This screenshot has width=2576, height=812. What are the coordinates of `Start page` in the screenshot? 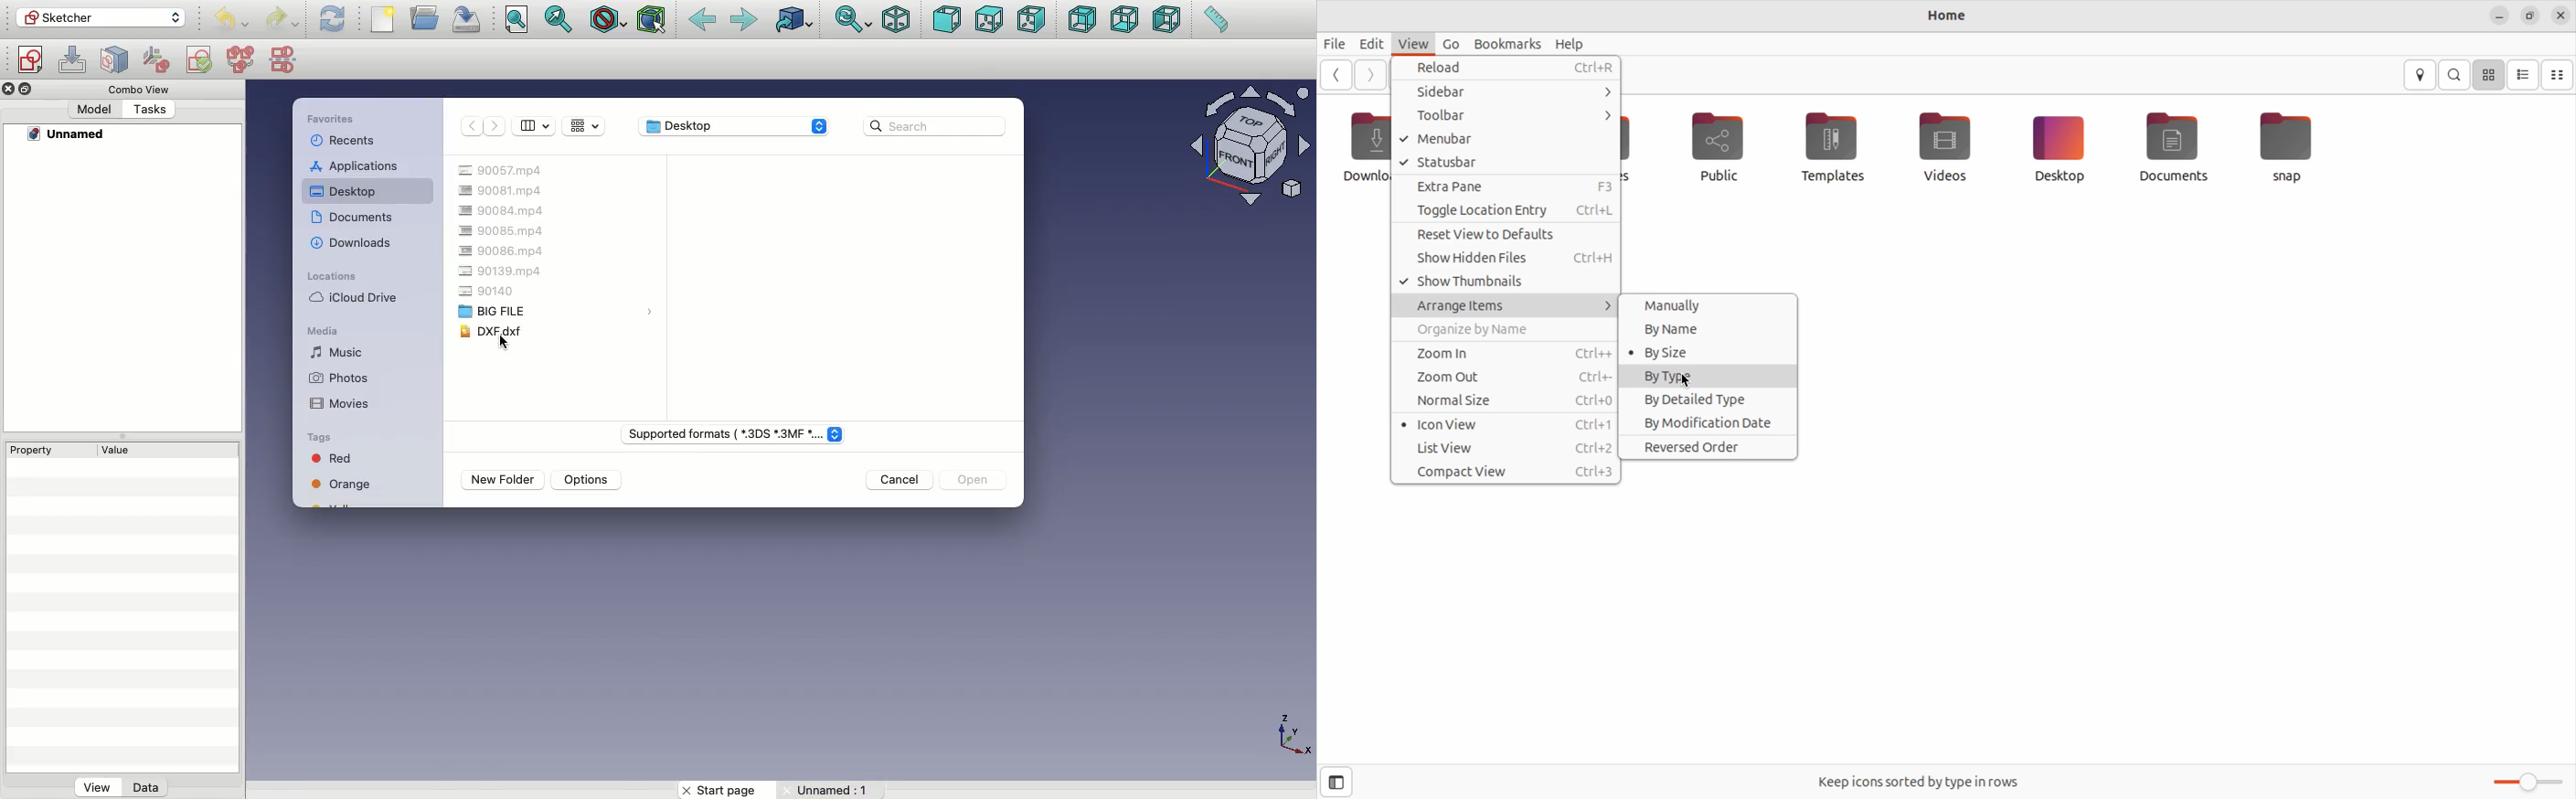 It's located at (720, 789).